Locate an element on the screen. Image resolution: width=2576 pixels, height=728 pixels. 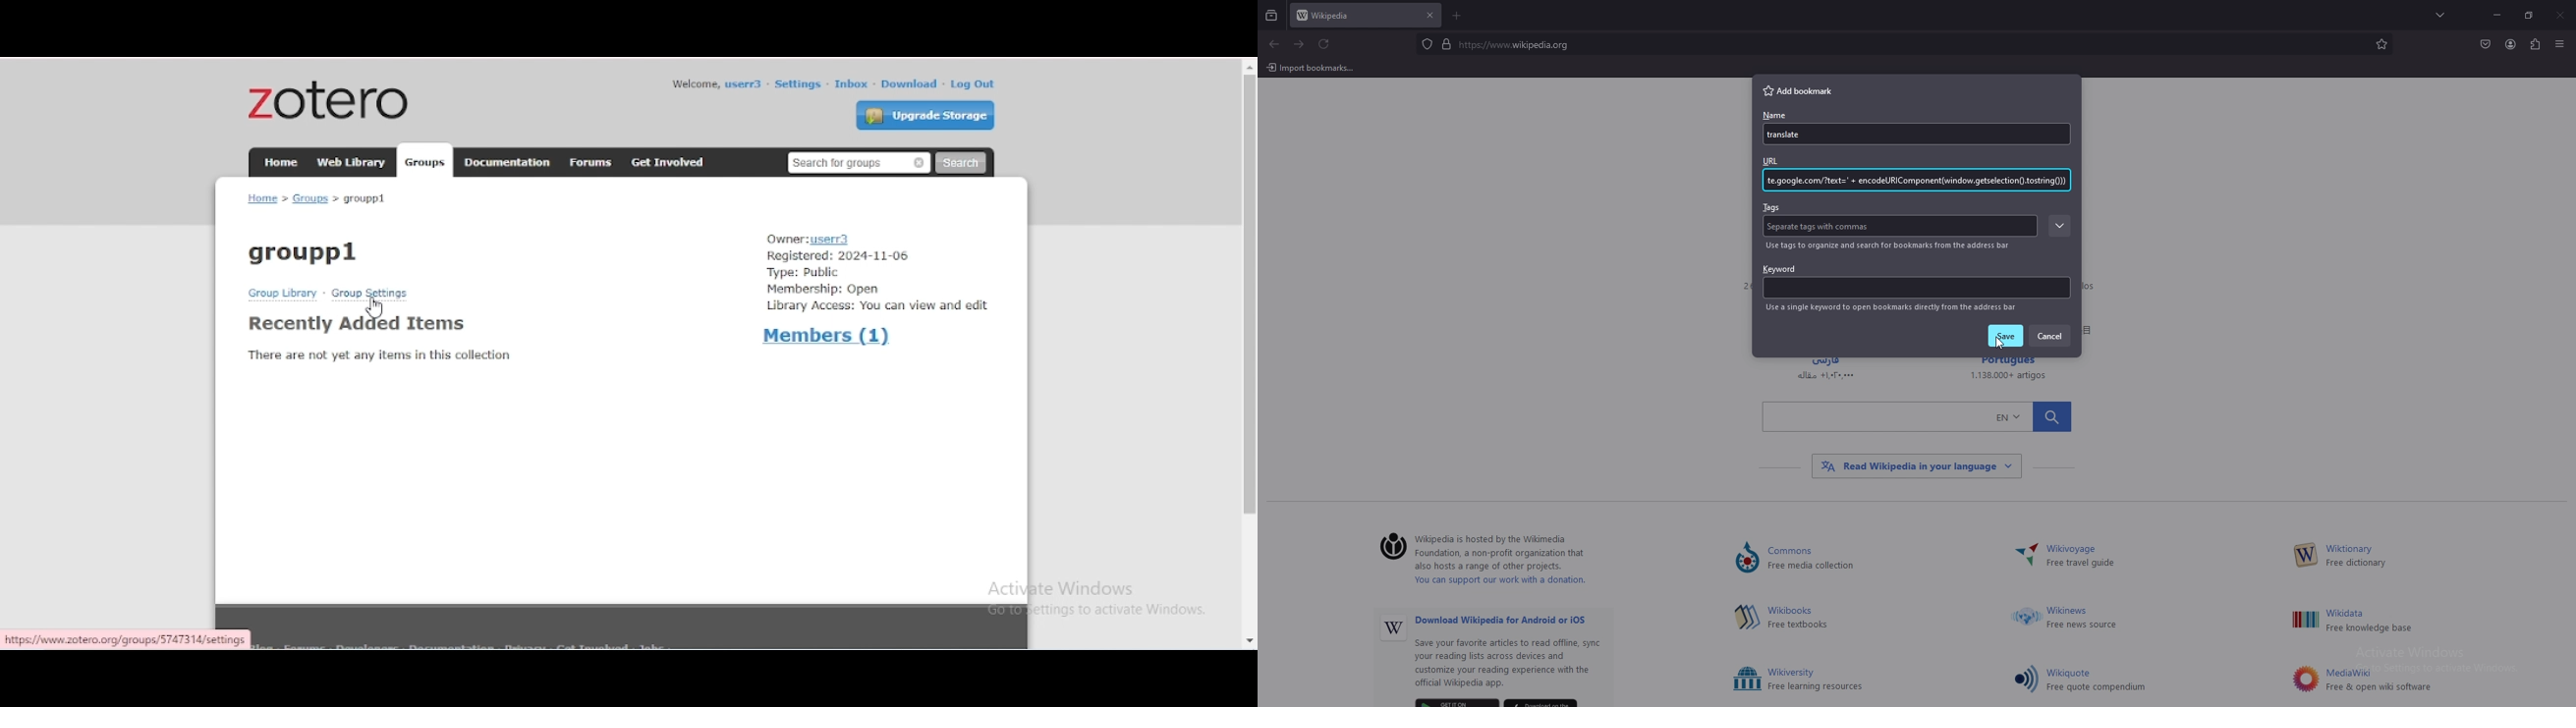
vertical scroll bar is located at coordinates (1248, 295).